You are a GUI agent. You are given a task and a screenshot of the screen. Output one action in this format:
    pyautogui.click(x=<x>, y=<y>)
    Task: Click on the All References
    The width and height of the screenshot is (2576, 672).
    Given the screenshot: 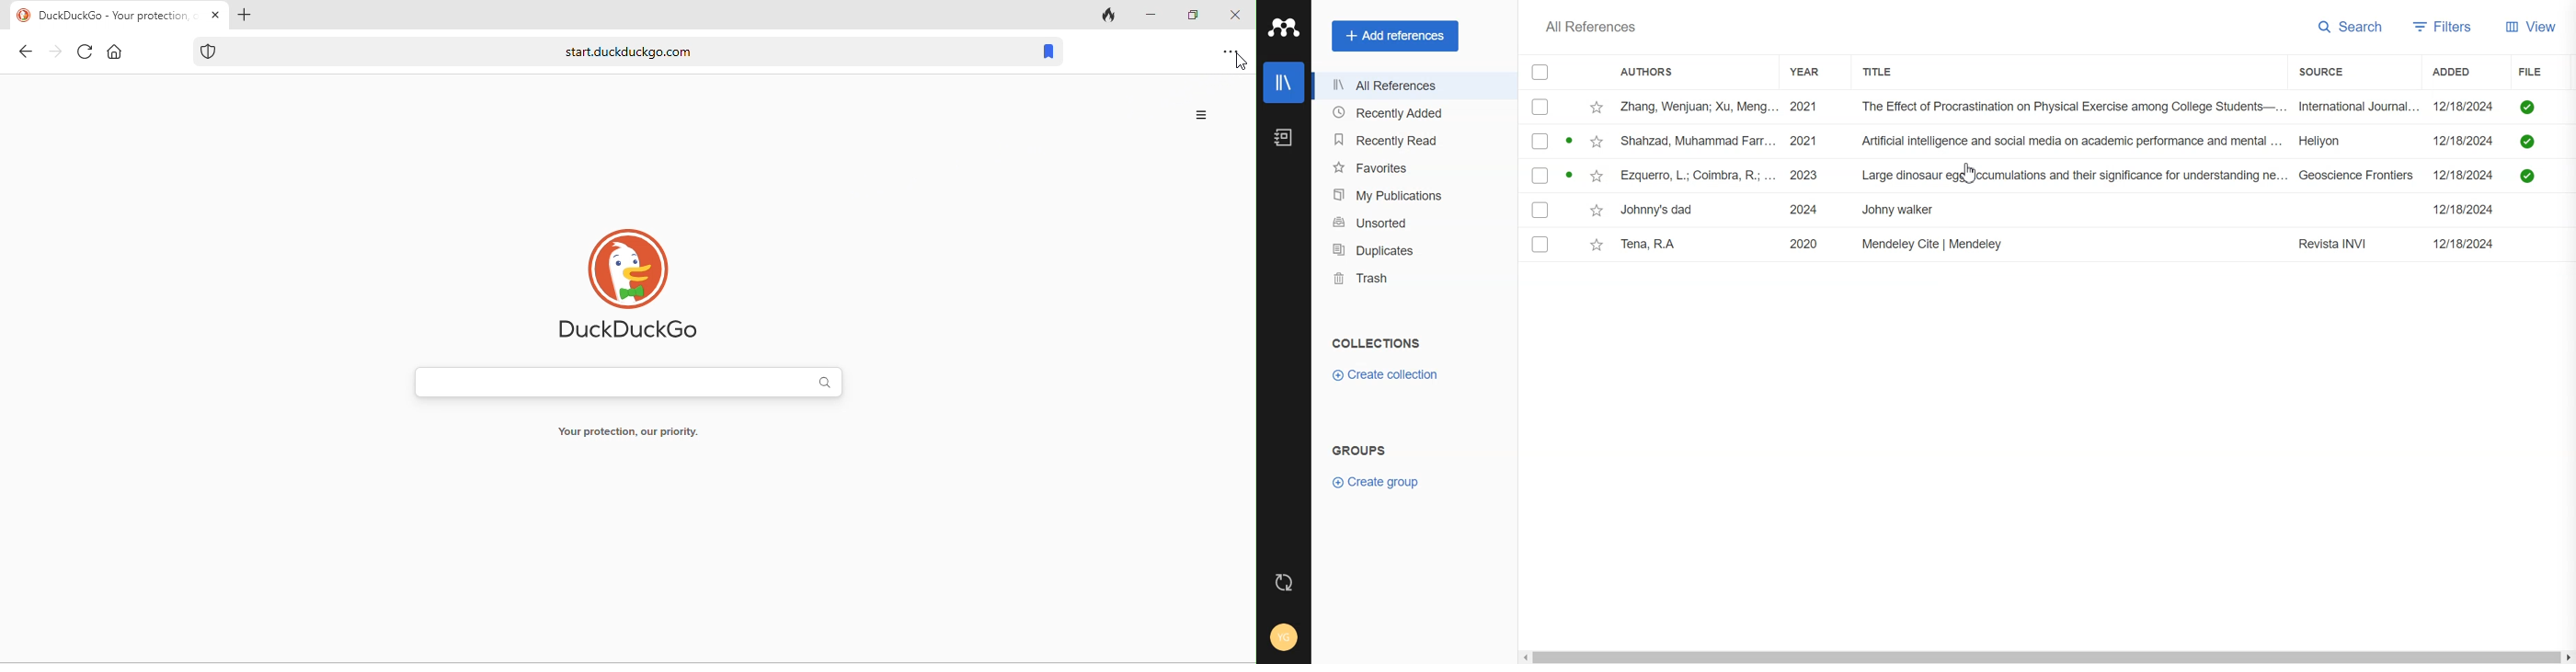 What is the action you would take?
    pyautogui.click(x=1413, y=83)
    